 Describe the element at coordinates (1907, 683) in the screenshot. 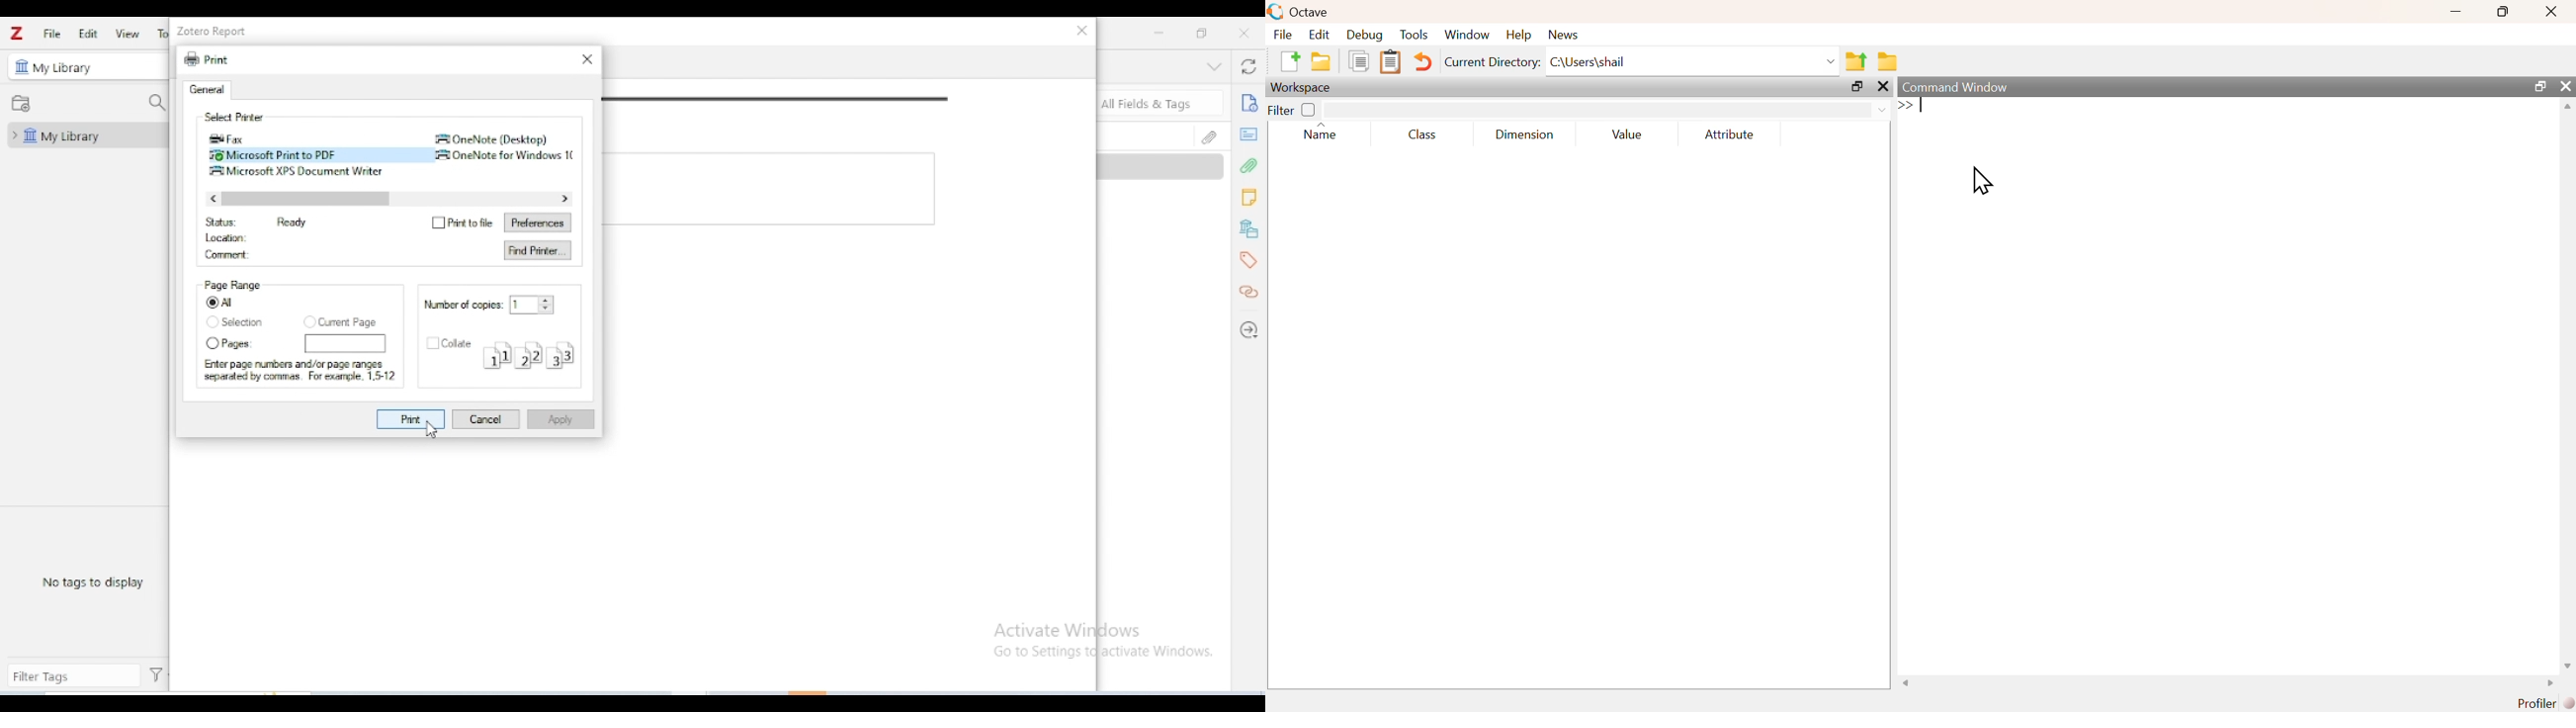

I see `scroll left` at that location.